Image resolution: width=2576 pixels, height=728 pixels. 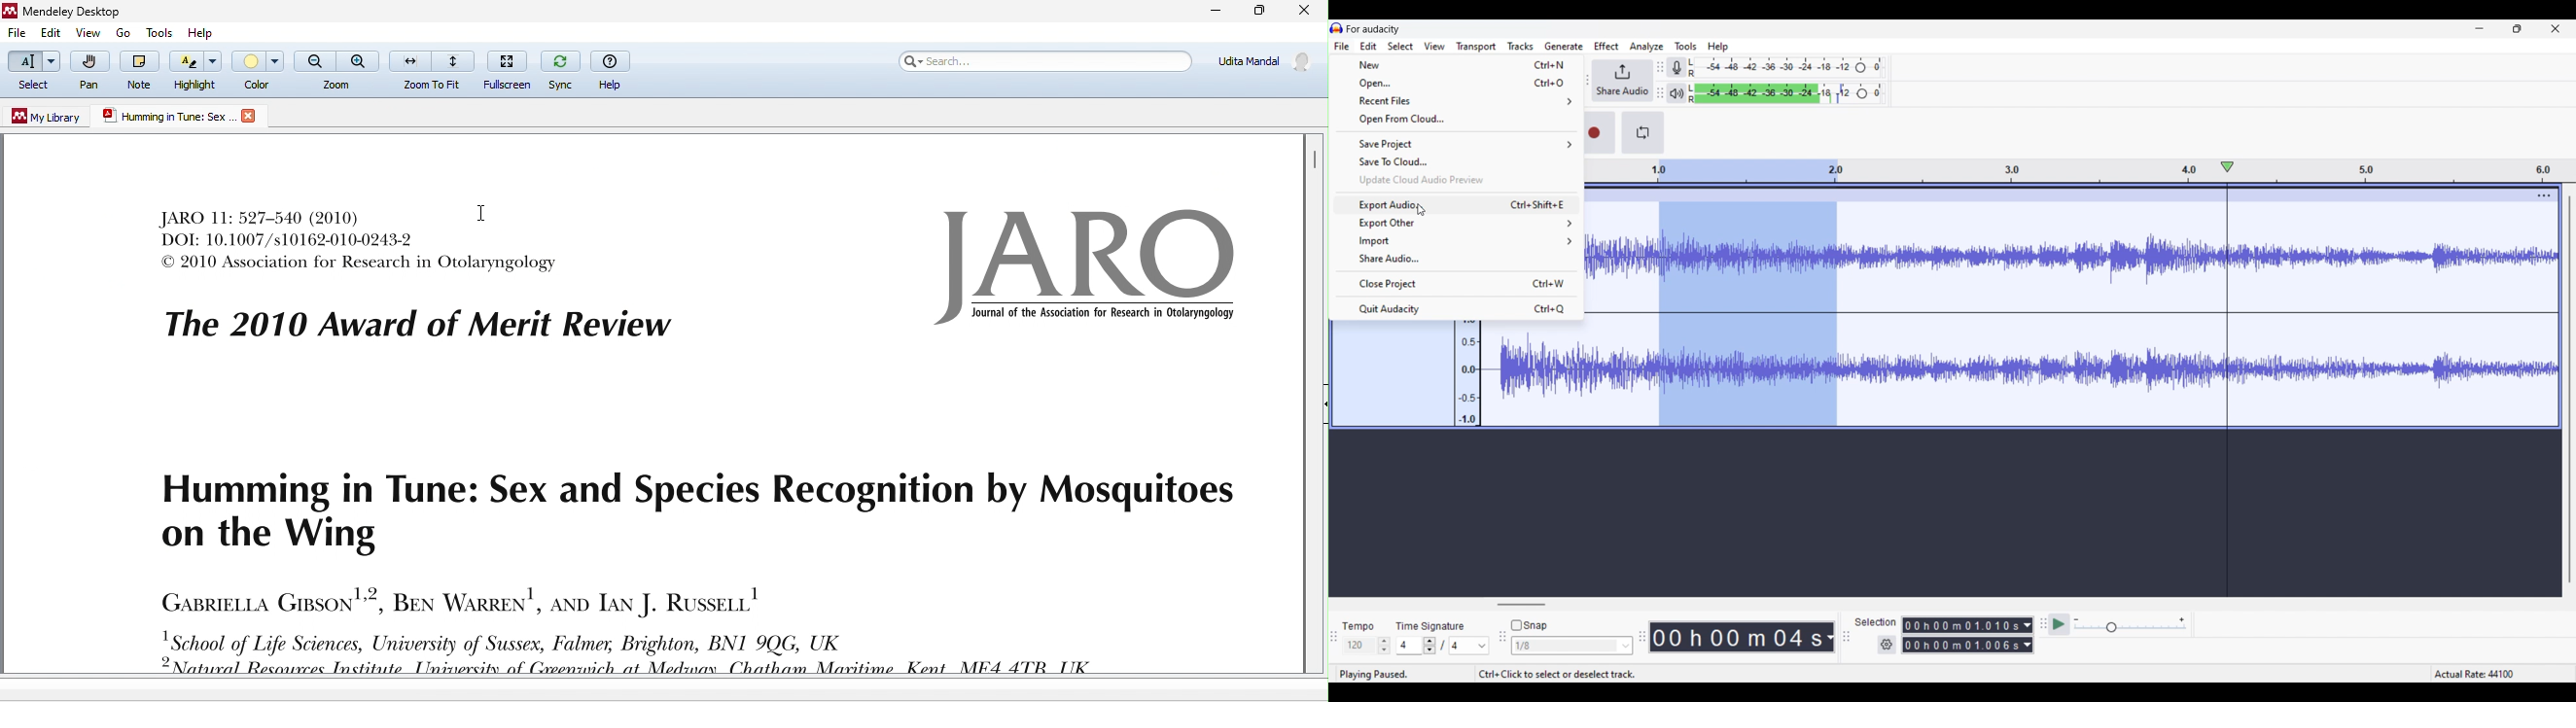 I want to click on Record/Record new track, so click(x=1601, y=133).